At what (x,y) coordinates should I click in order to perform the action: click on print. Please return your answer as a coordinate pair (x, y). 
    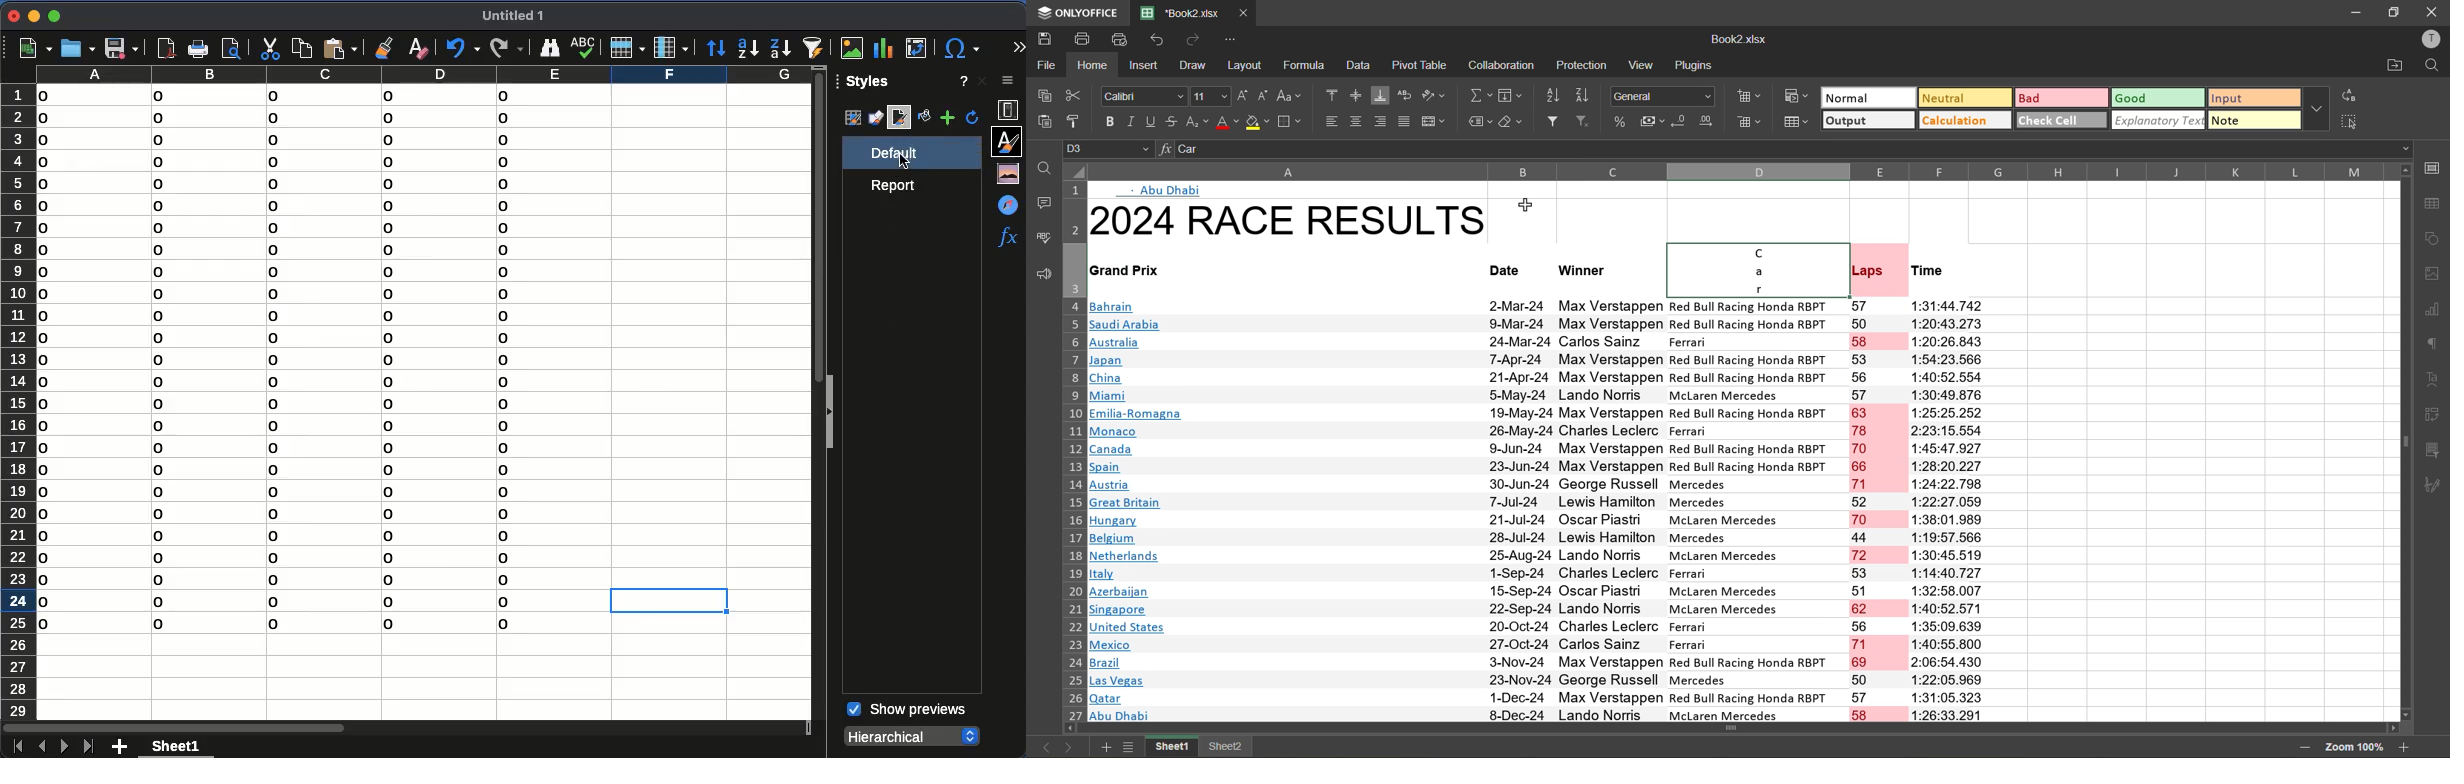
    Looking at the image, I should click on (198, 49).